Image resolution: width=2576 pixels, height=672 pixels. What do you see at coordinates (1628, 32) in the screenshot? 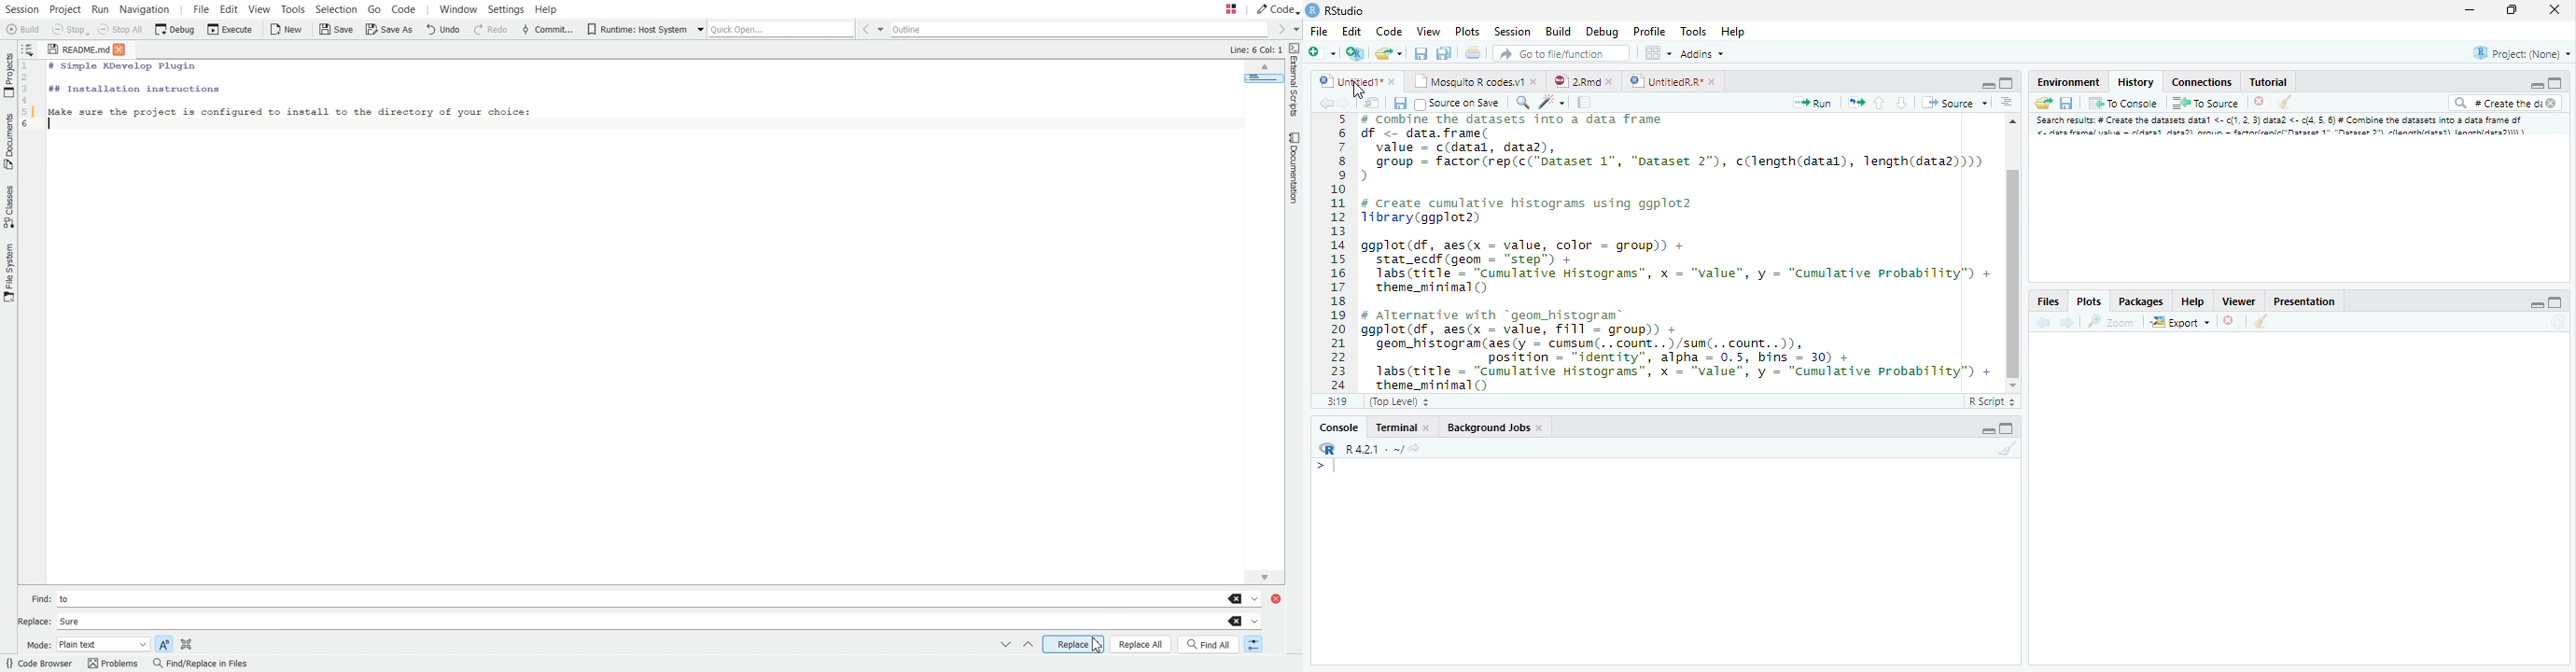
I see `Debug` at bounding box center [1628, 32].